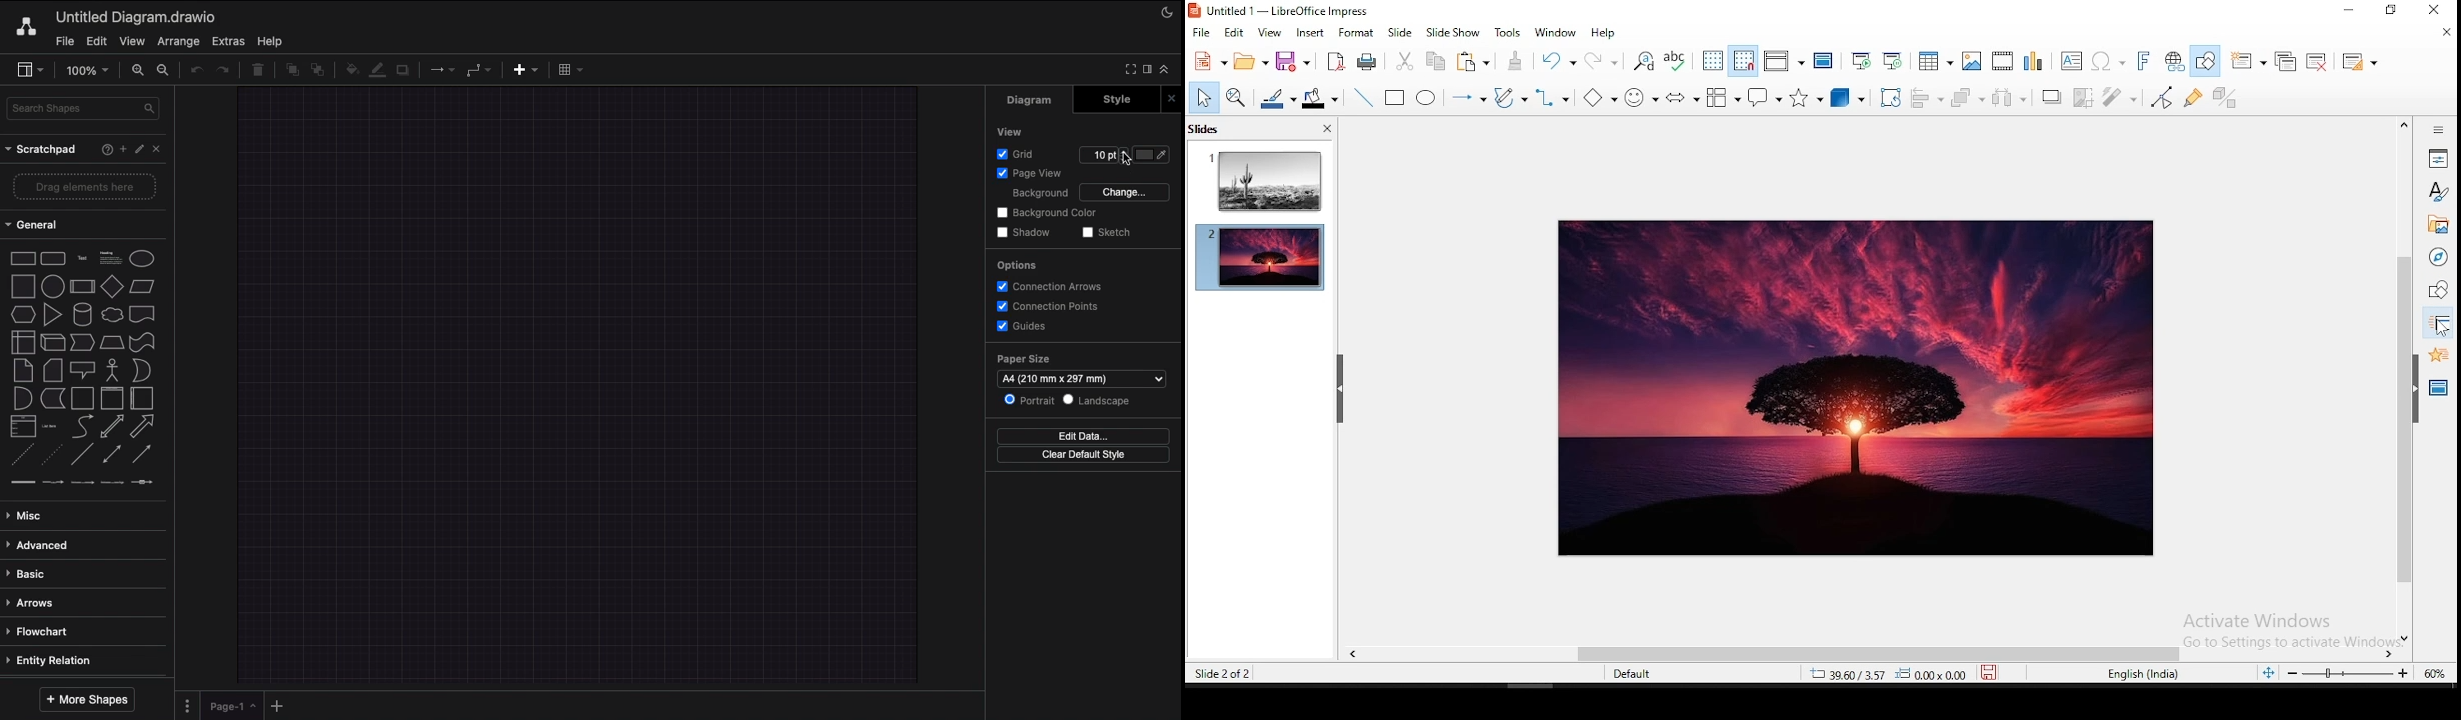 This screenshot has width=2464, height=728. I want to click on slide layout, so click(2360, 60).